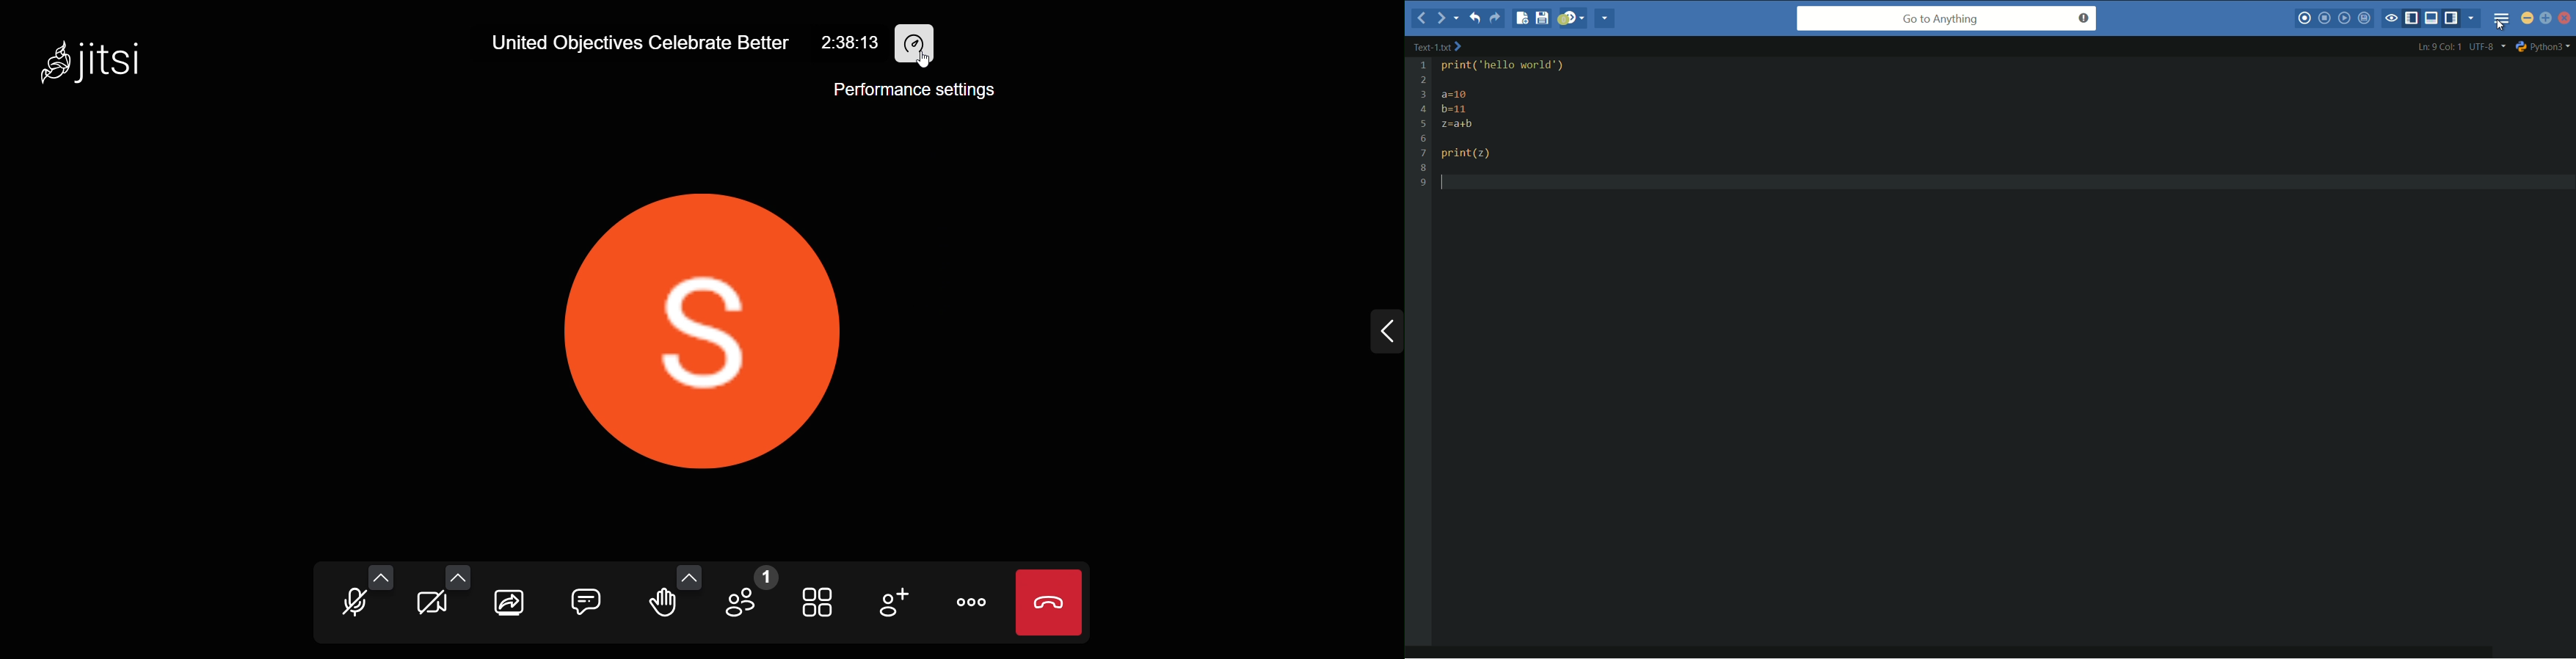  Describe the element at coordinates (747, 594) in the screenshot. I see `participant` at that location.